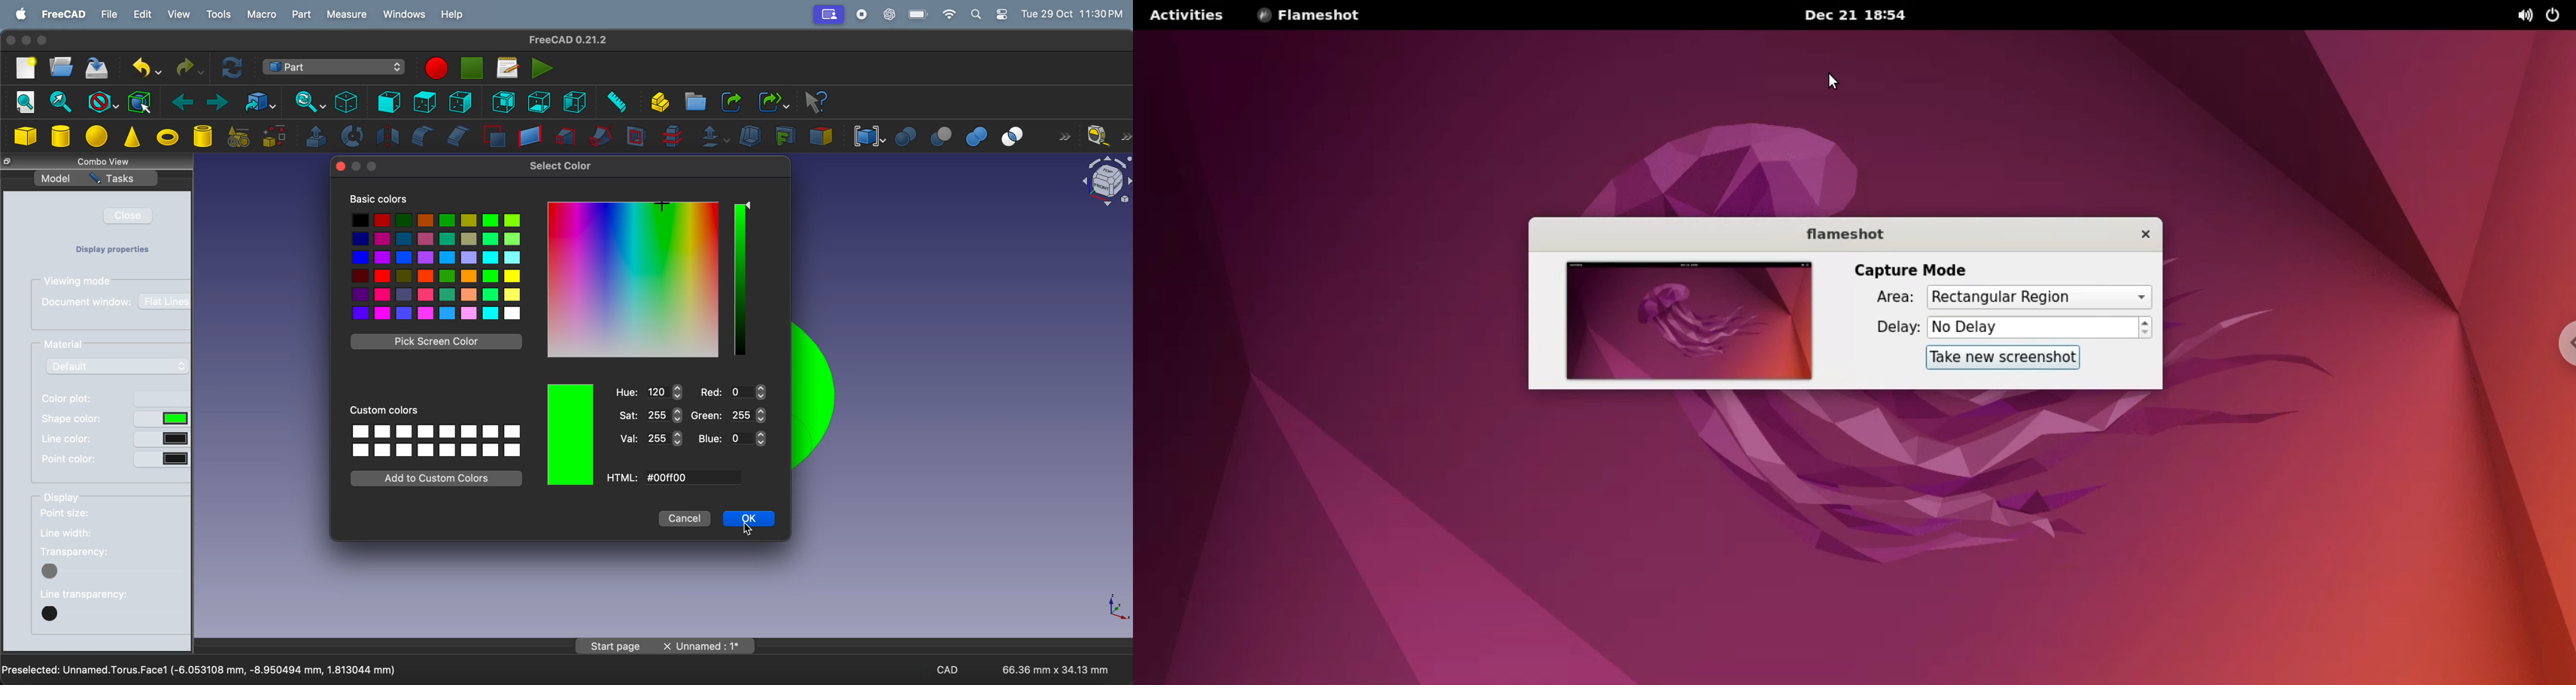 The image size is (2576, 700). Describe the element at coordinates (862, 13) in the screenshot. I see `record` at that location.